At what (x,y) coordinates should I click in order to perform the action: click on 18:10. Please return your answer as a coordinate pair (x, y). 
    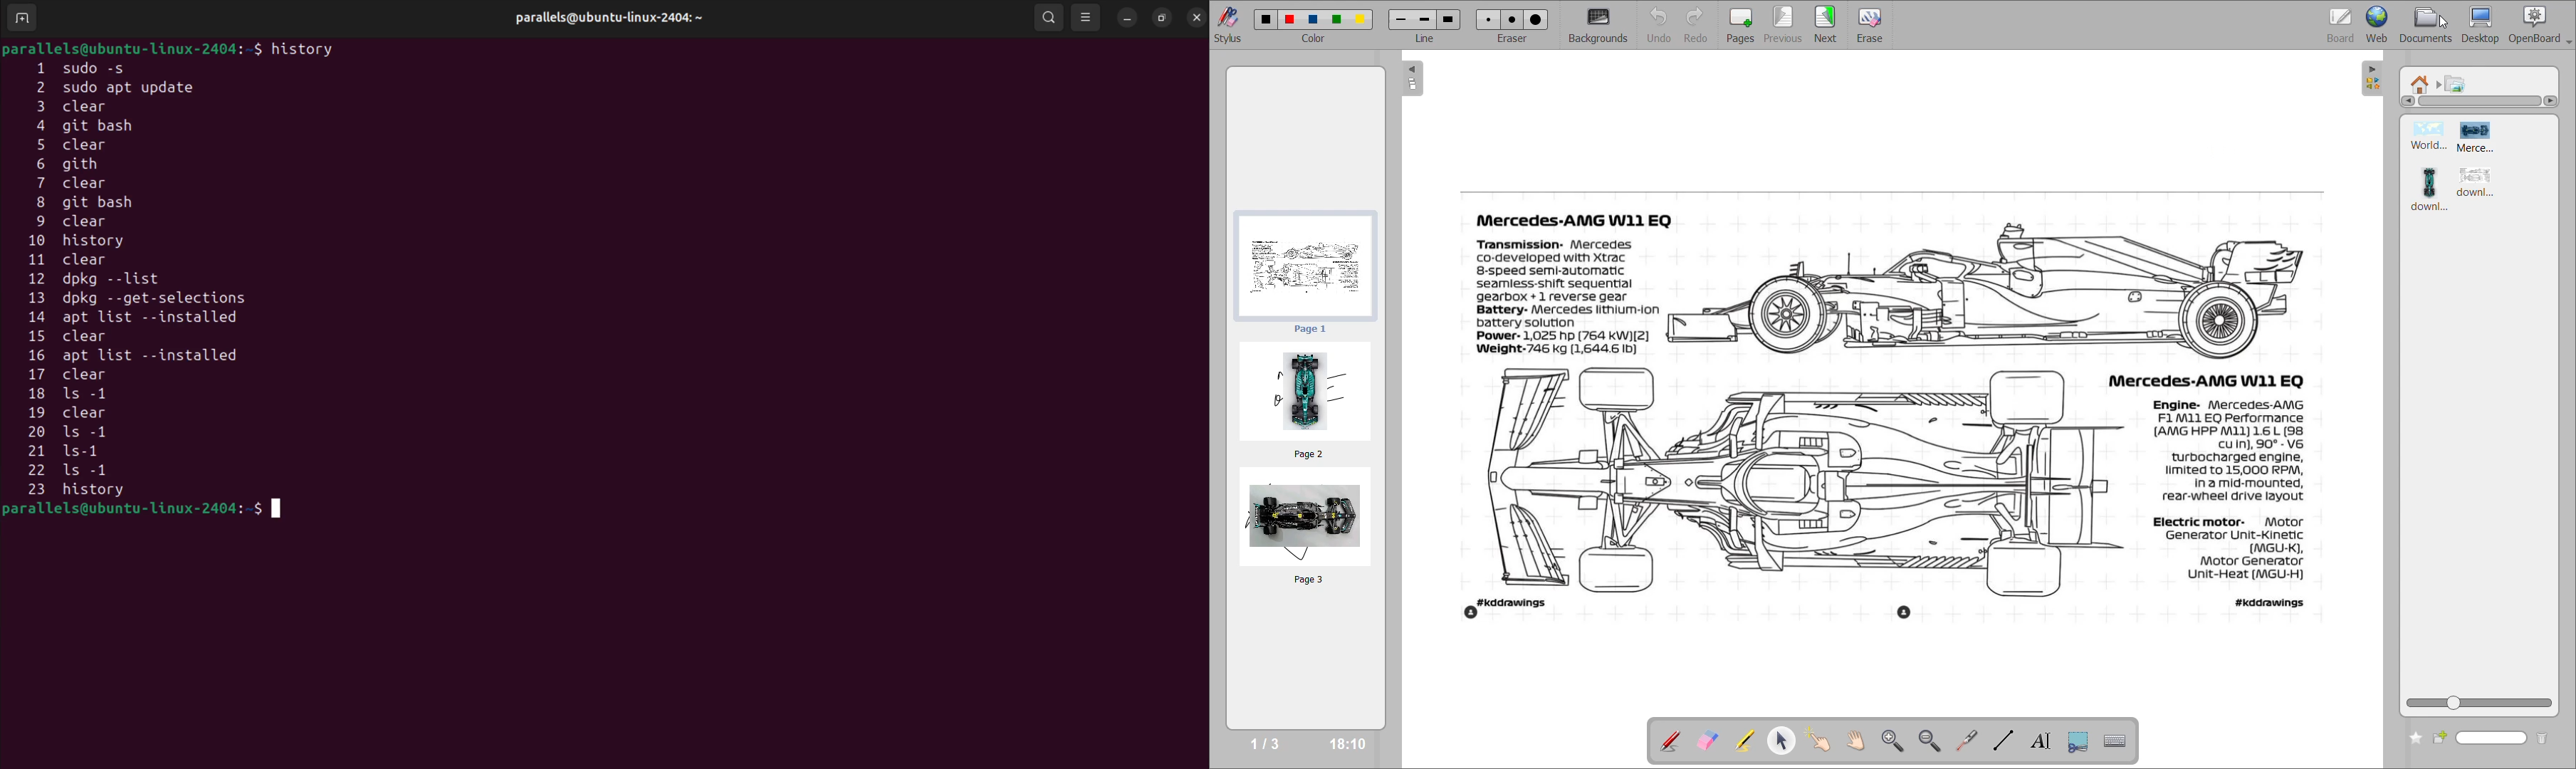
    Looking at the image, I should click on (1344, 745).